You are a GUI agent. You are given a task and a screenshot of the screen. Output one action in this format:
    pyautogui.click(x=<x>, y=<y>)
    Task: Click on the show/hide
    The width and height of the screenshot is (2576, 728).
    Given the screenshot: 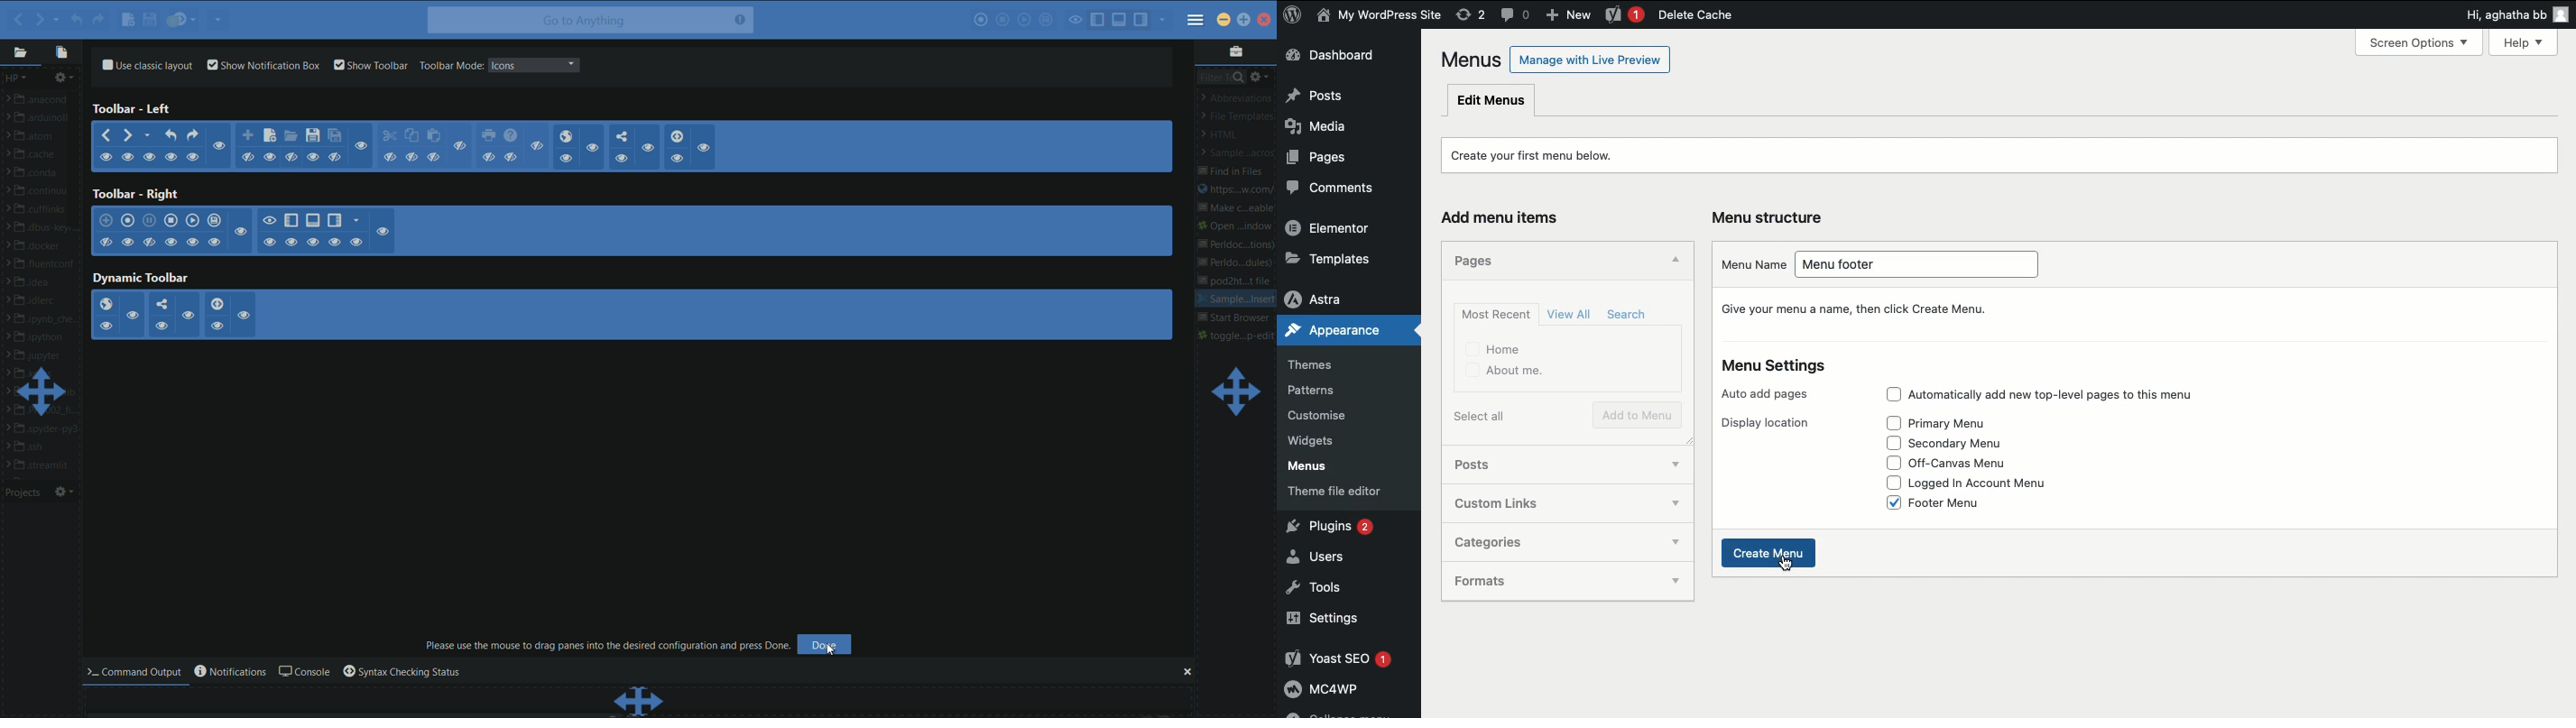 What is the action you would take?
    pyautogui.click(x=489, y=157)
    